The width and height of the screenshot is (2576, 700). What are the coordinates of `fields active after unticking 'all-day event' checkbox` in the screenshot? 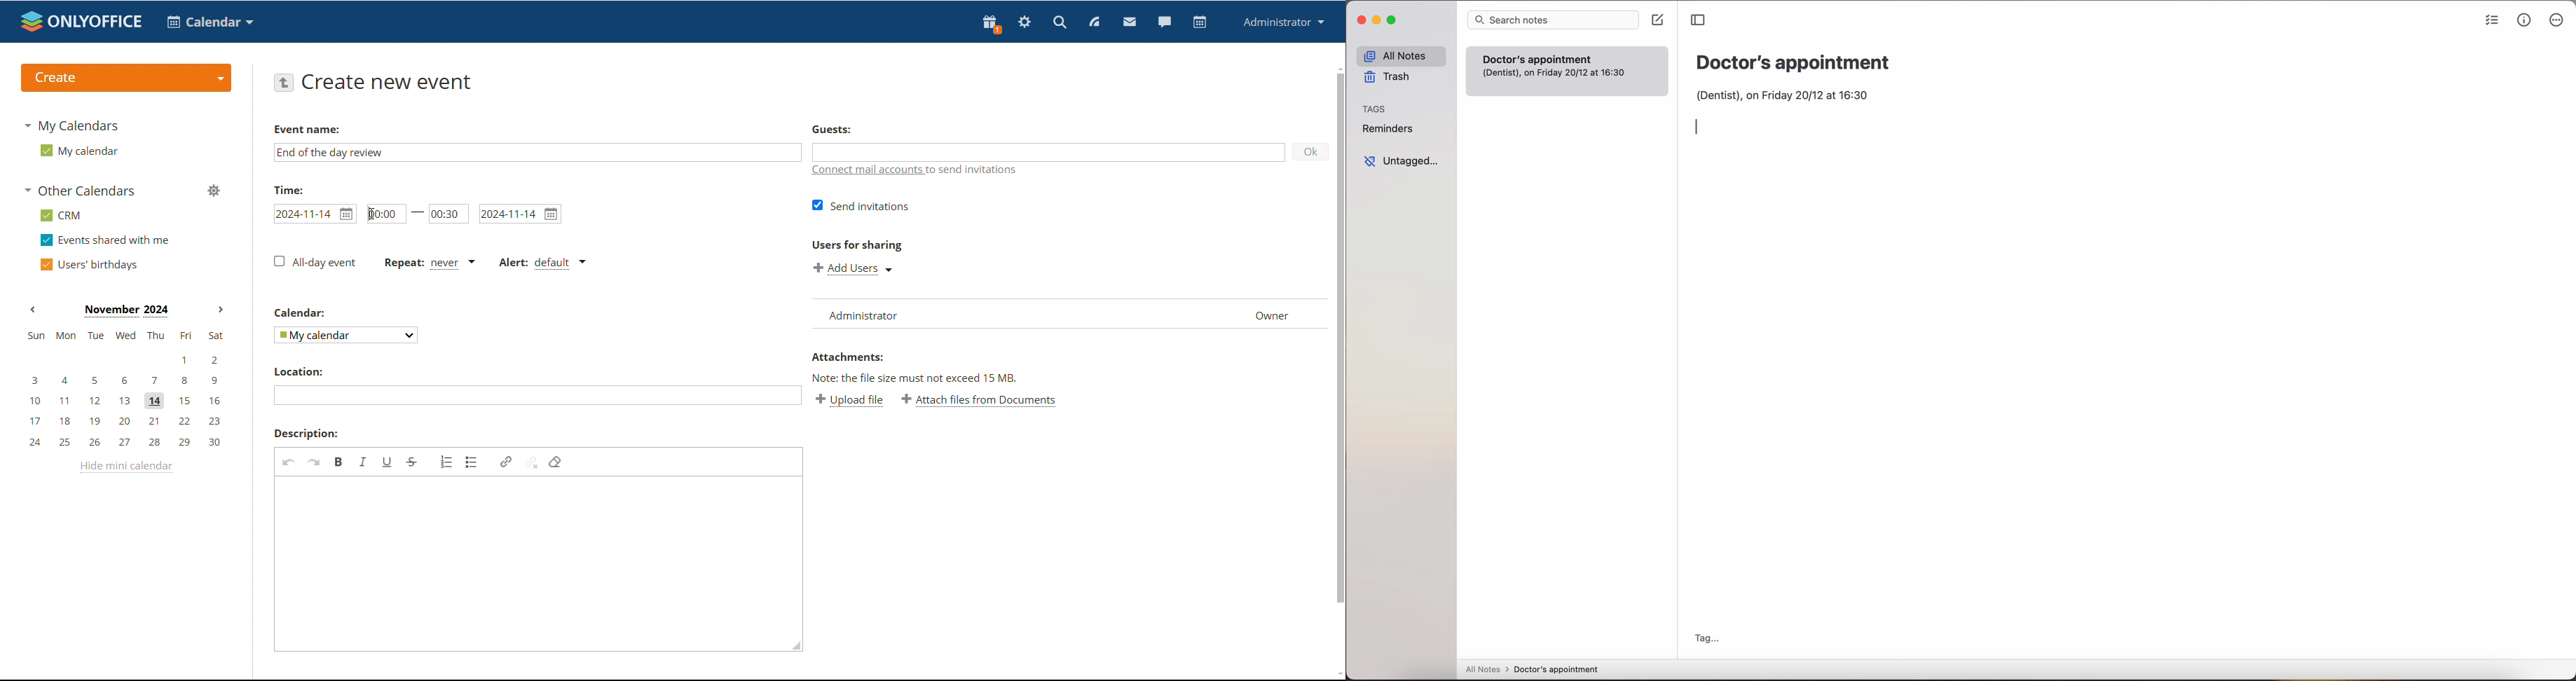 It's located at (415, 214).